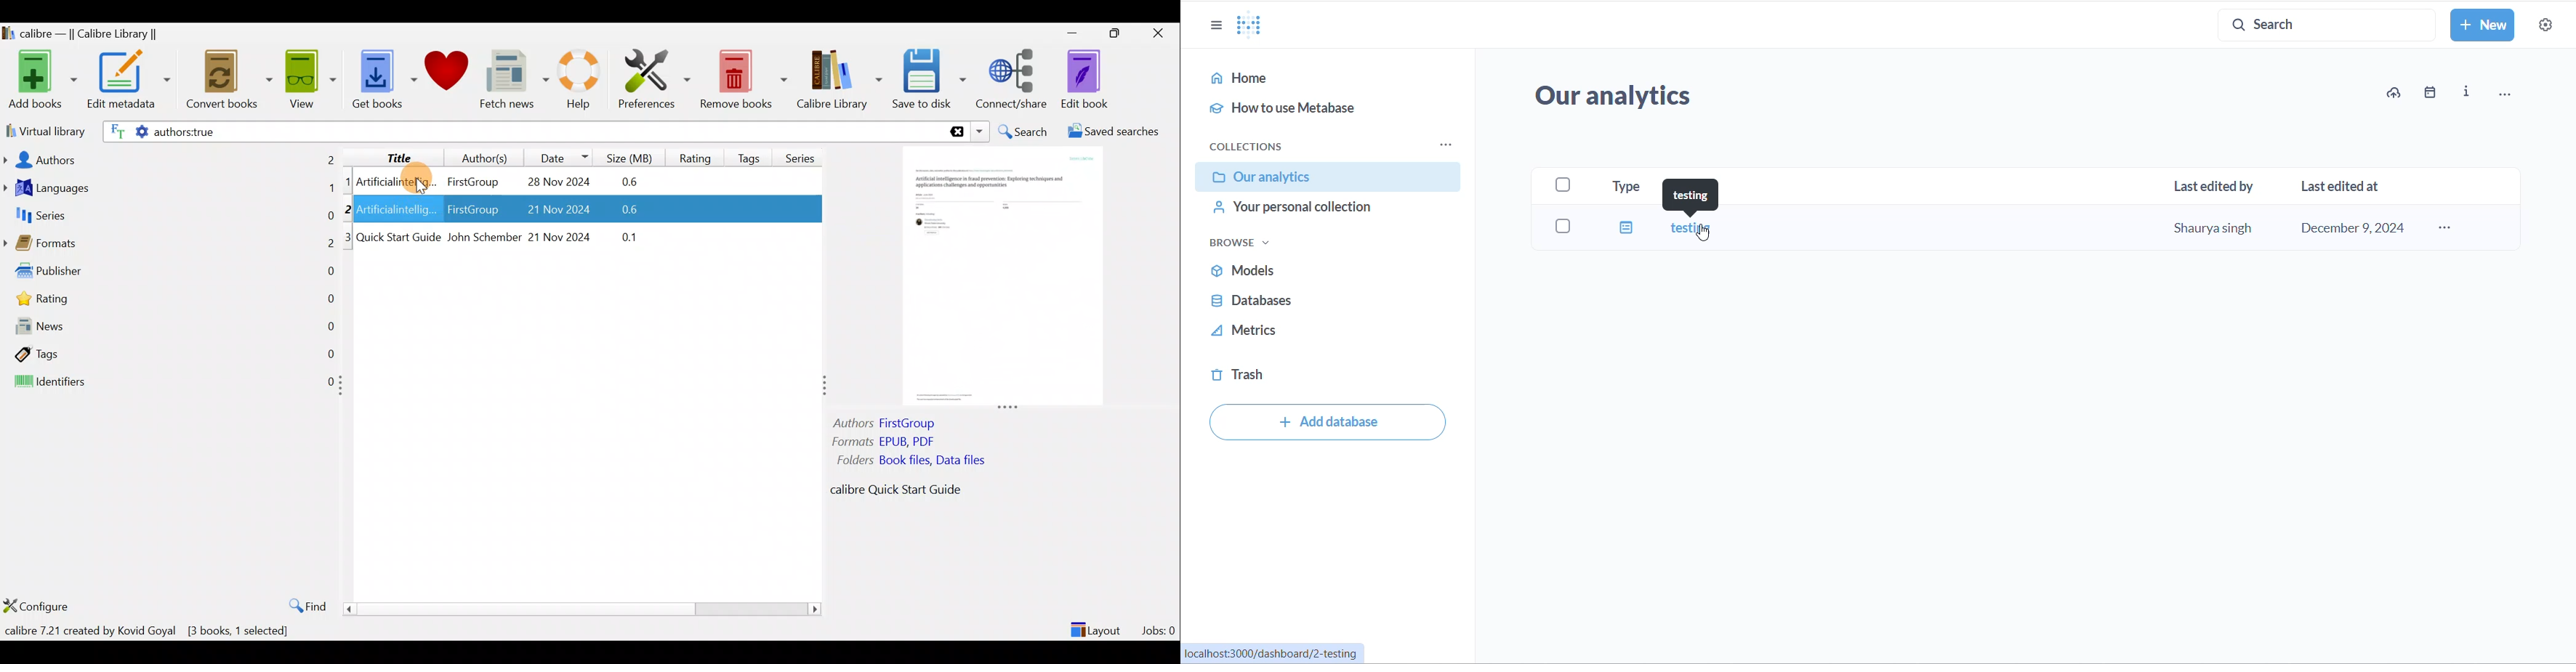 The image size is (2576, 672). I want to click on Help, so click(577, 81).